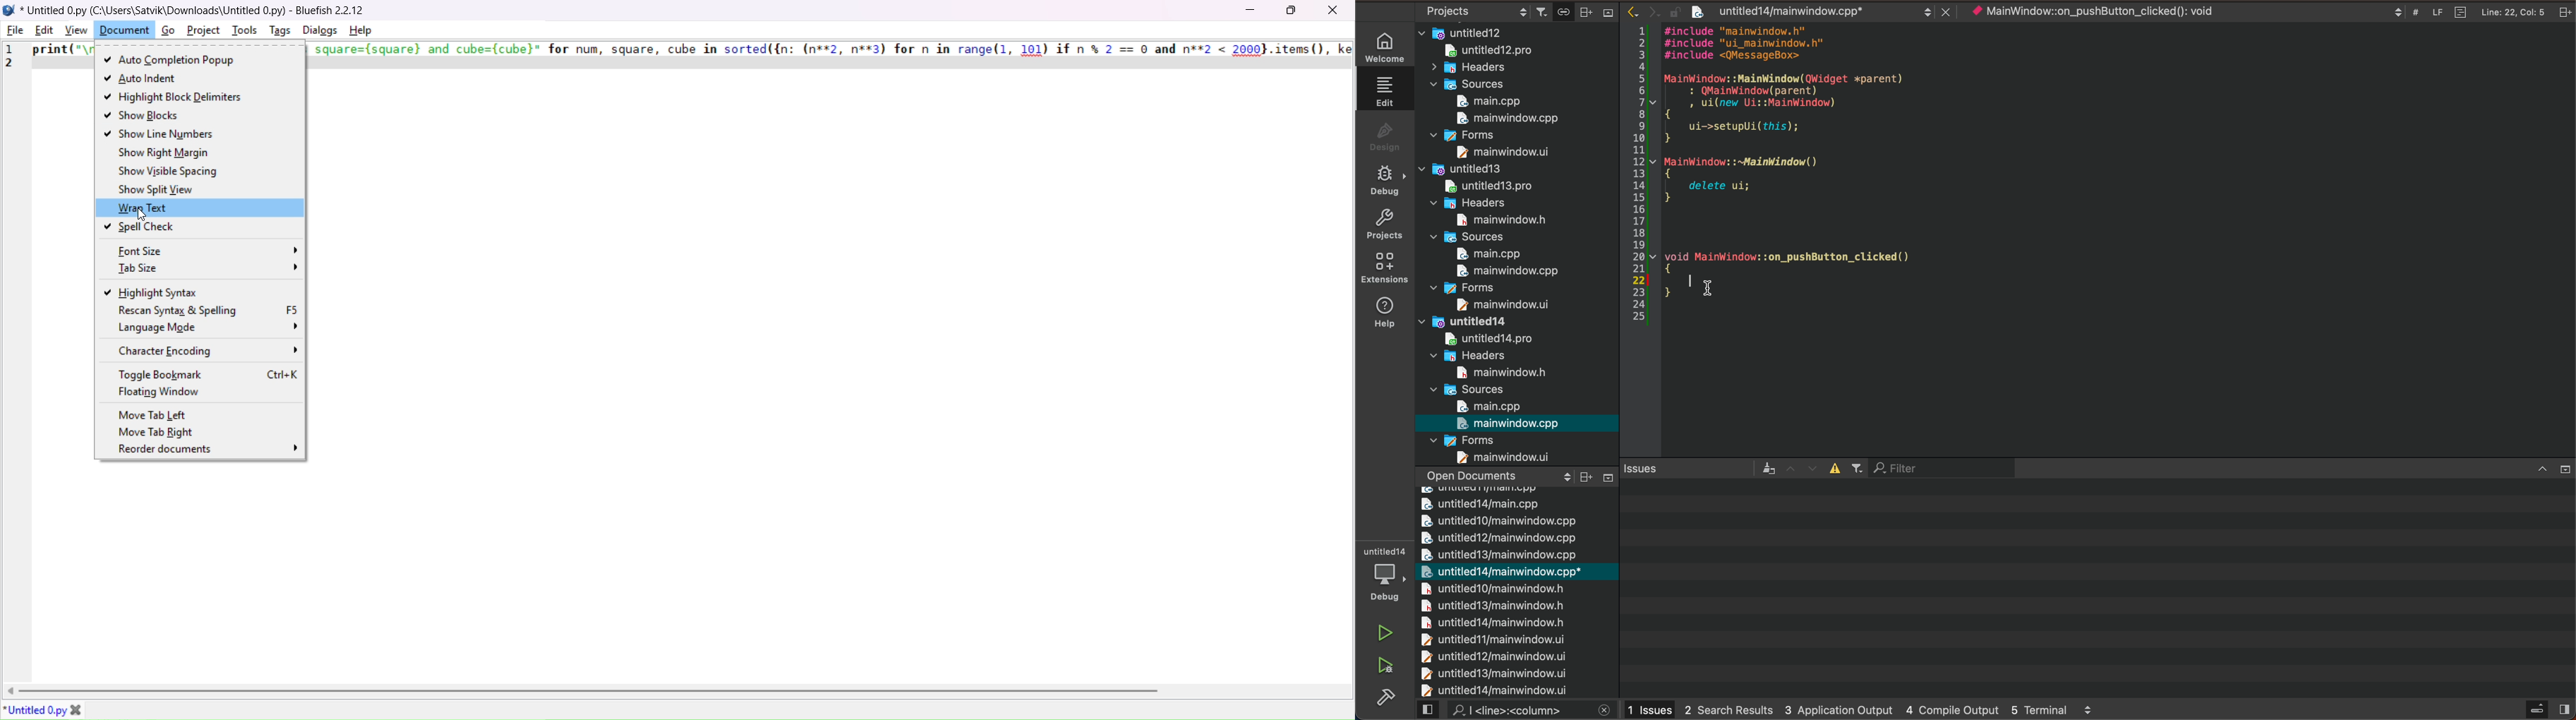 The width and height of the screenshot is (2576, 728). I want to click on main.cpp, so click(1486, 101).